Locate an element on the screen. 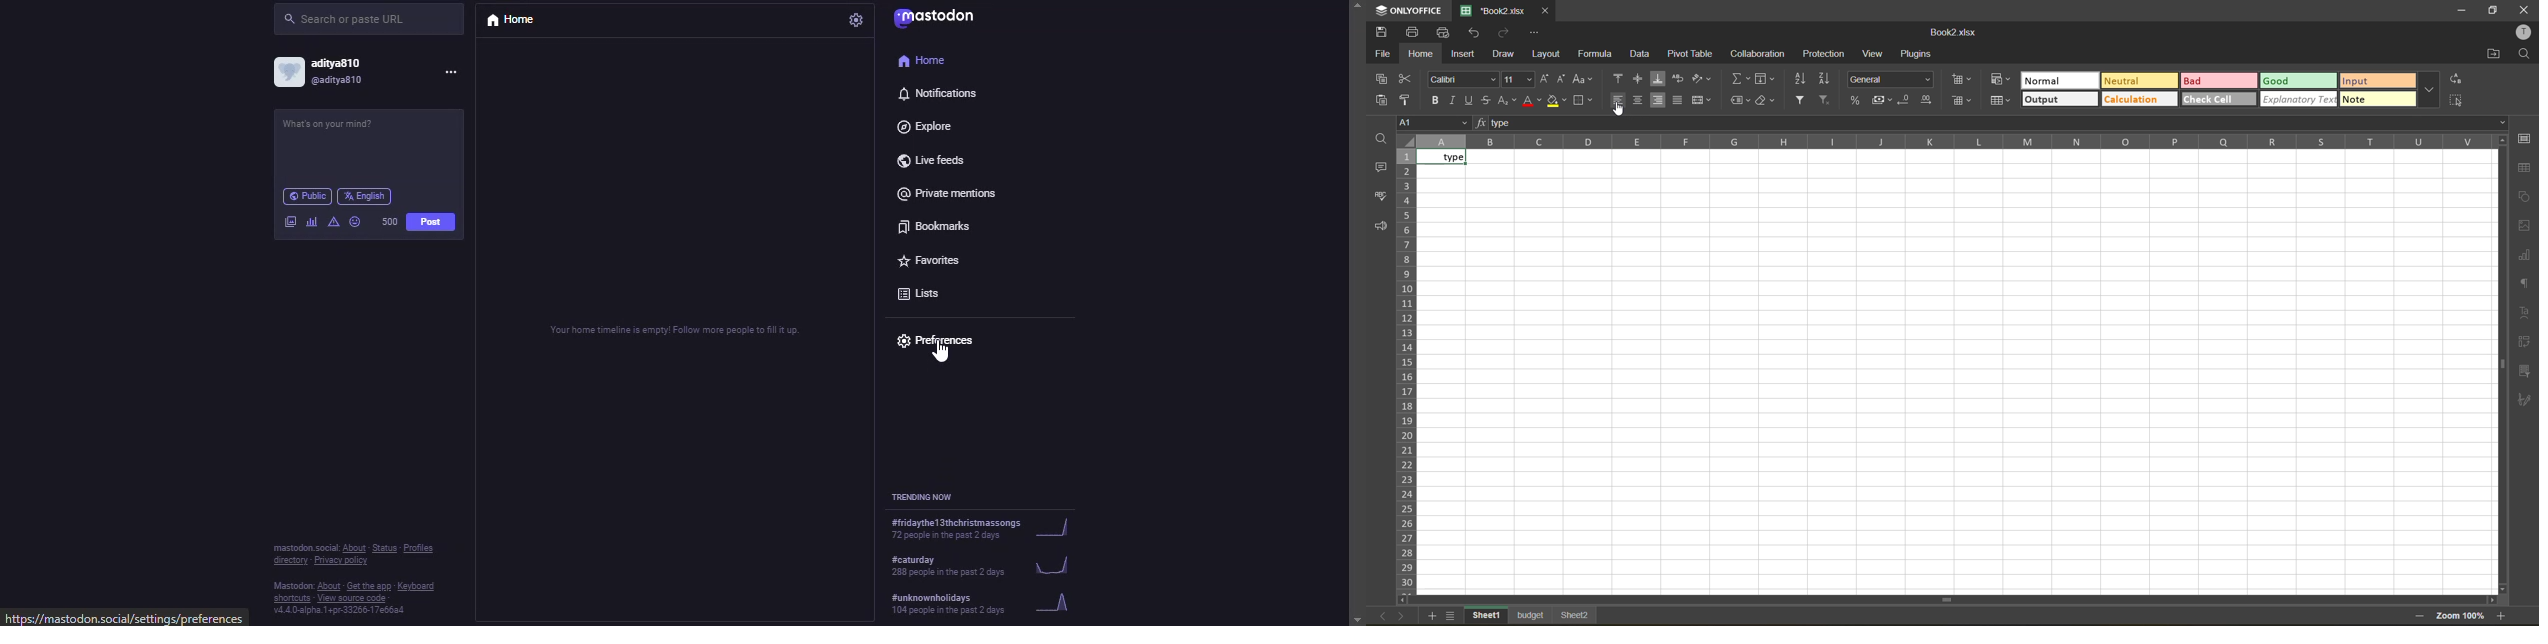 This screenshot has height=644, width=2548. conditional formatting is located at coordinates (2002, 80).